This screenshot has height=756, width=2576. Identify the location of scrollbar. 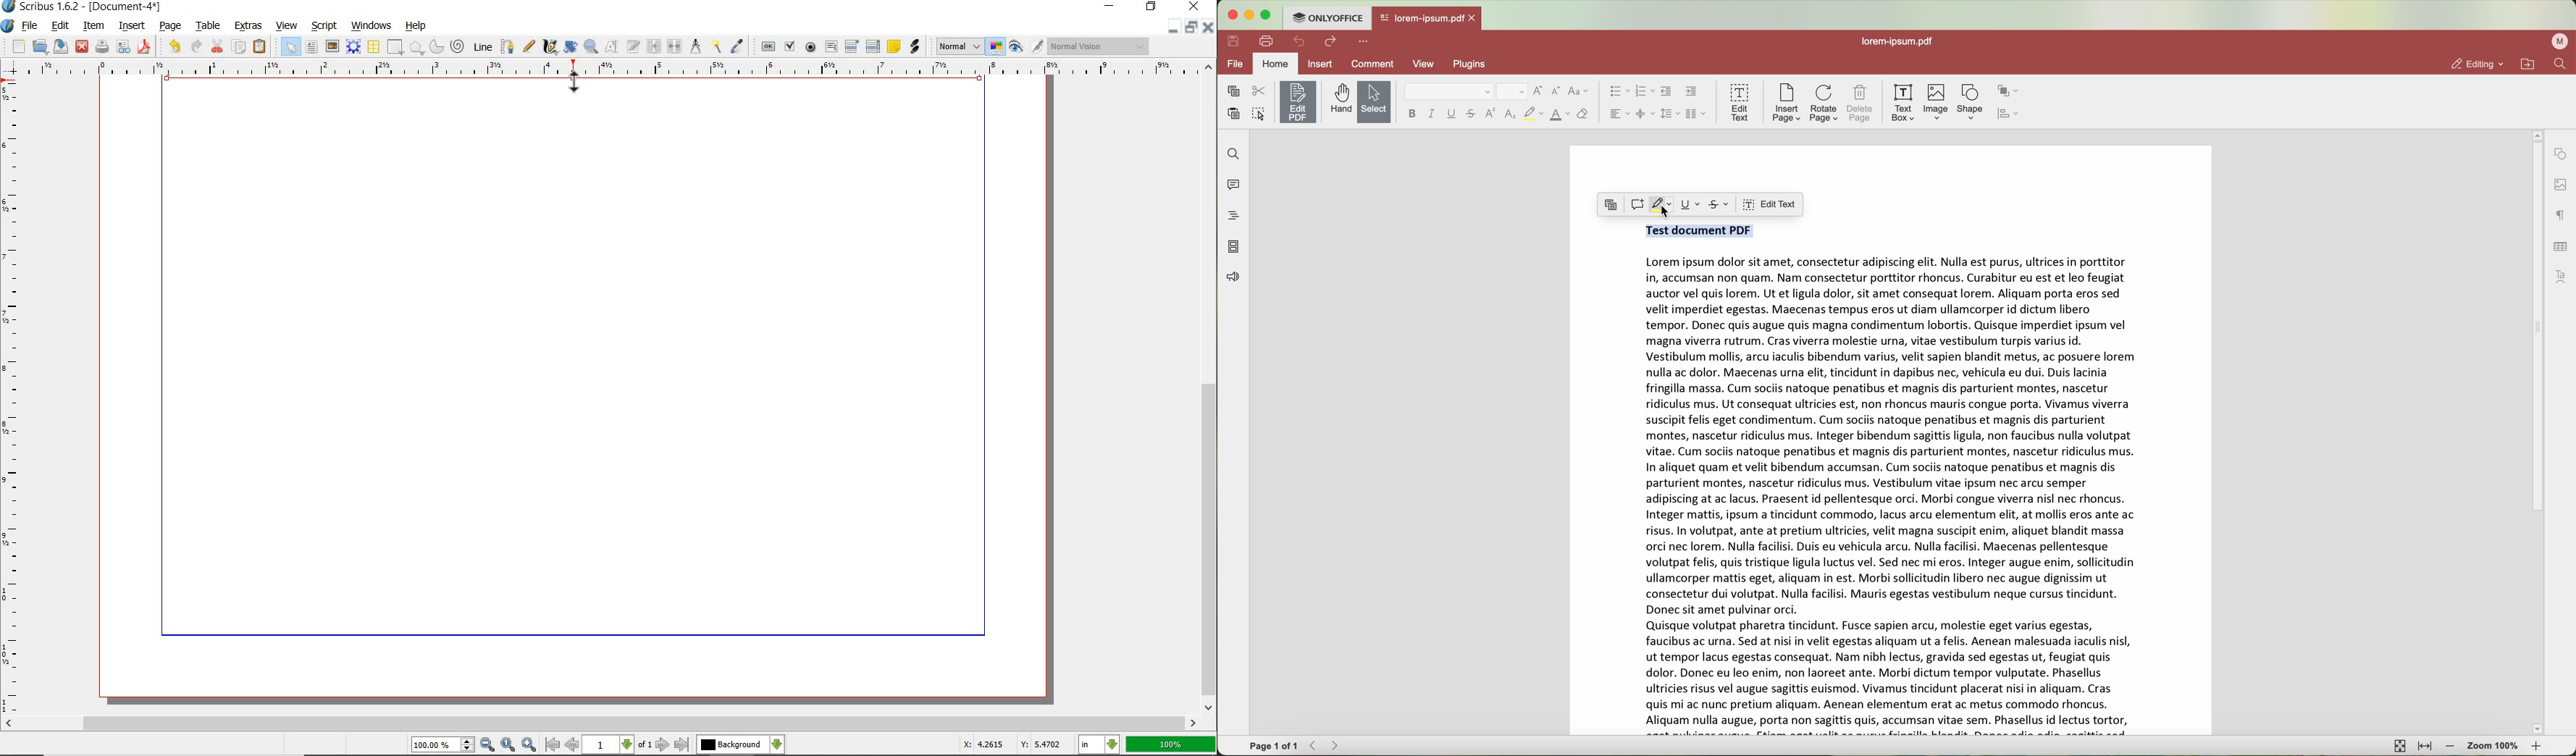
(1208, 387).